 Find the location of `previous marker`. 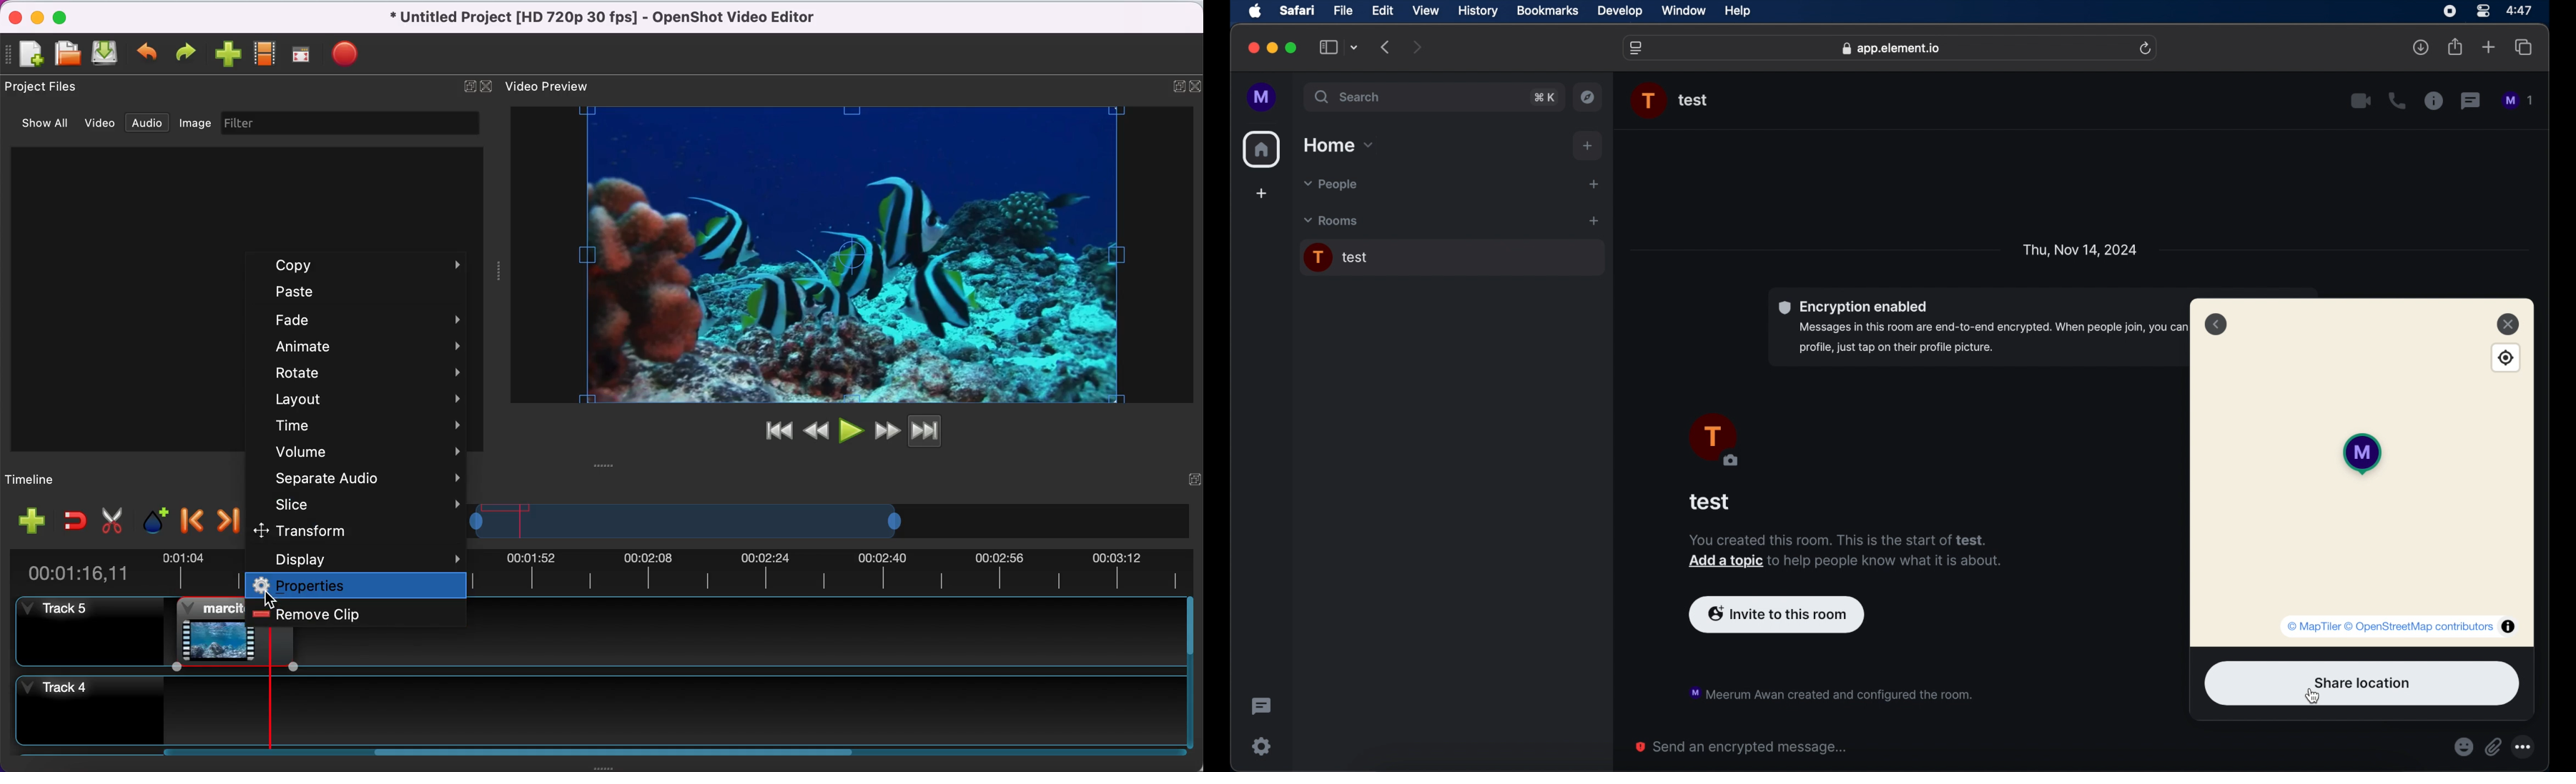

previous marker is located at coordinates (191, 517).